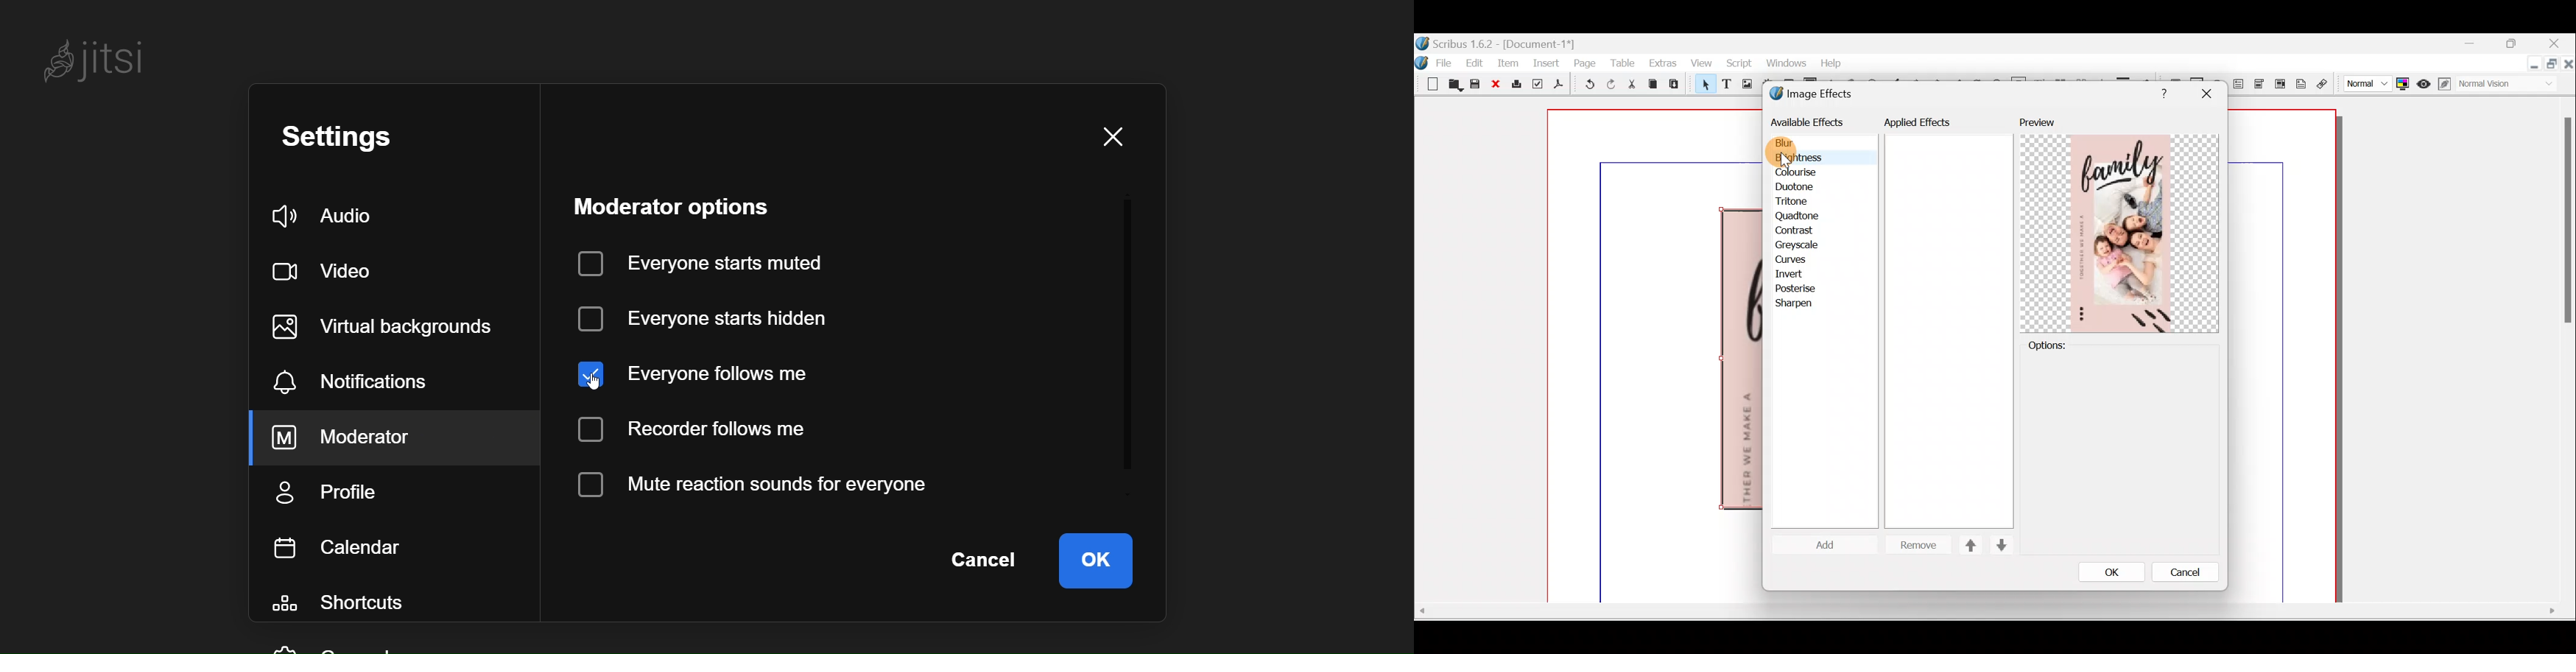 This screenshot has width=2576, height=672. What do you see at coordinates (1622, 62) in the screenshot?
I see `Table` at bounding box center [1622, 62].